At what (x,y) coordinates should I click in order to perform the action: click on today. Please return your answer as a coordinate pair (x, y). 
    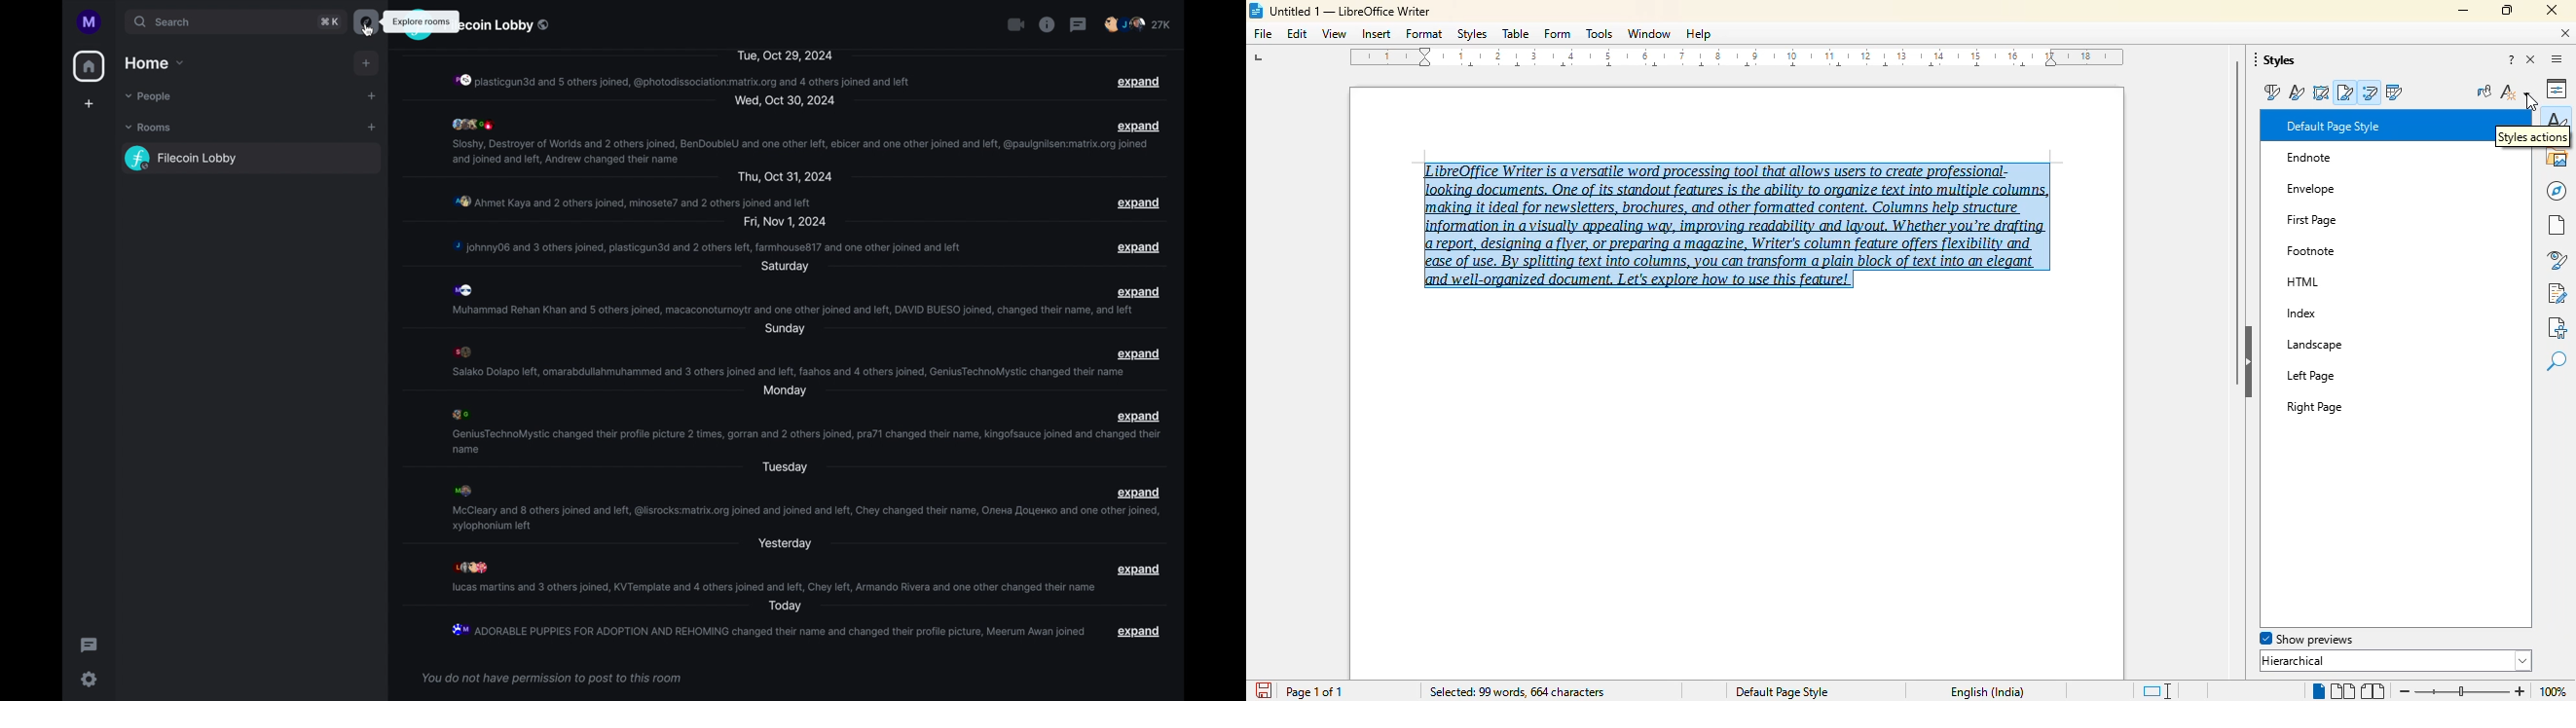
    Looking at the image, I should click on (785, 606).